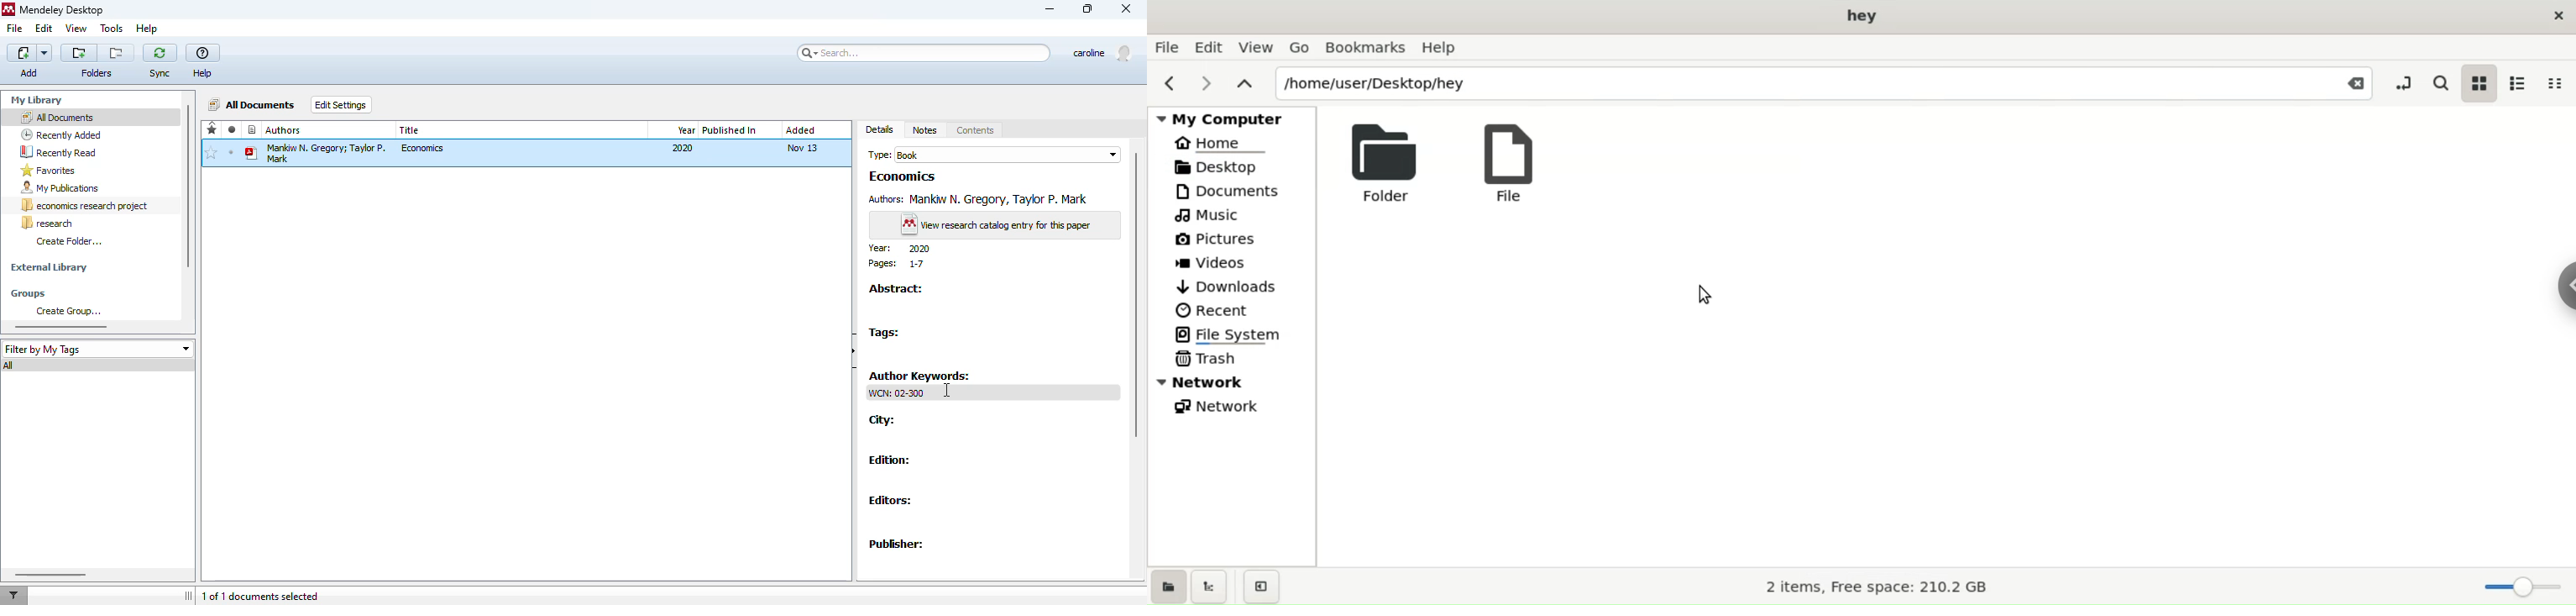 The width and height of the screenshot is (2576, 616). What do you see at coordinates (1215, 361) in the screenshot?
I see `trash` at bounding box center [1215, 361].